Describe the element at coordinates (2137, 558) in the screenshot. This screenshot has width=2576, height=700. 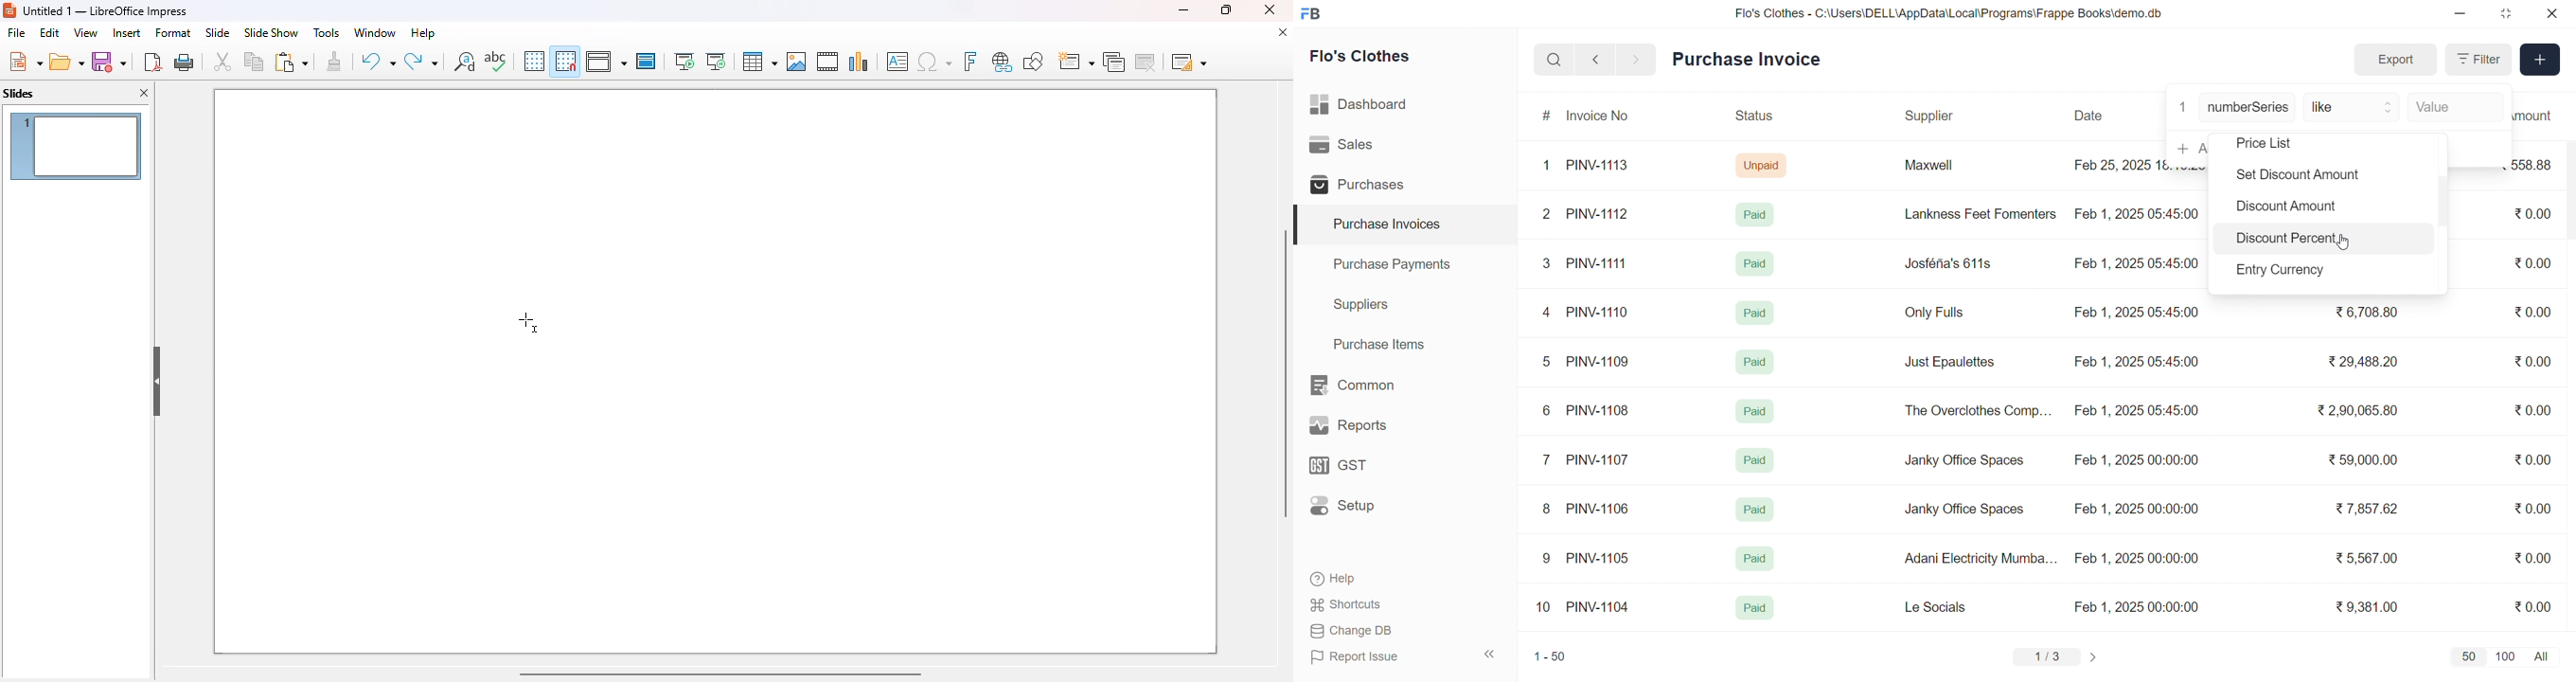
I see `Feb 1, 2025 00:00:00` at that location.